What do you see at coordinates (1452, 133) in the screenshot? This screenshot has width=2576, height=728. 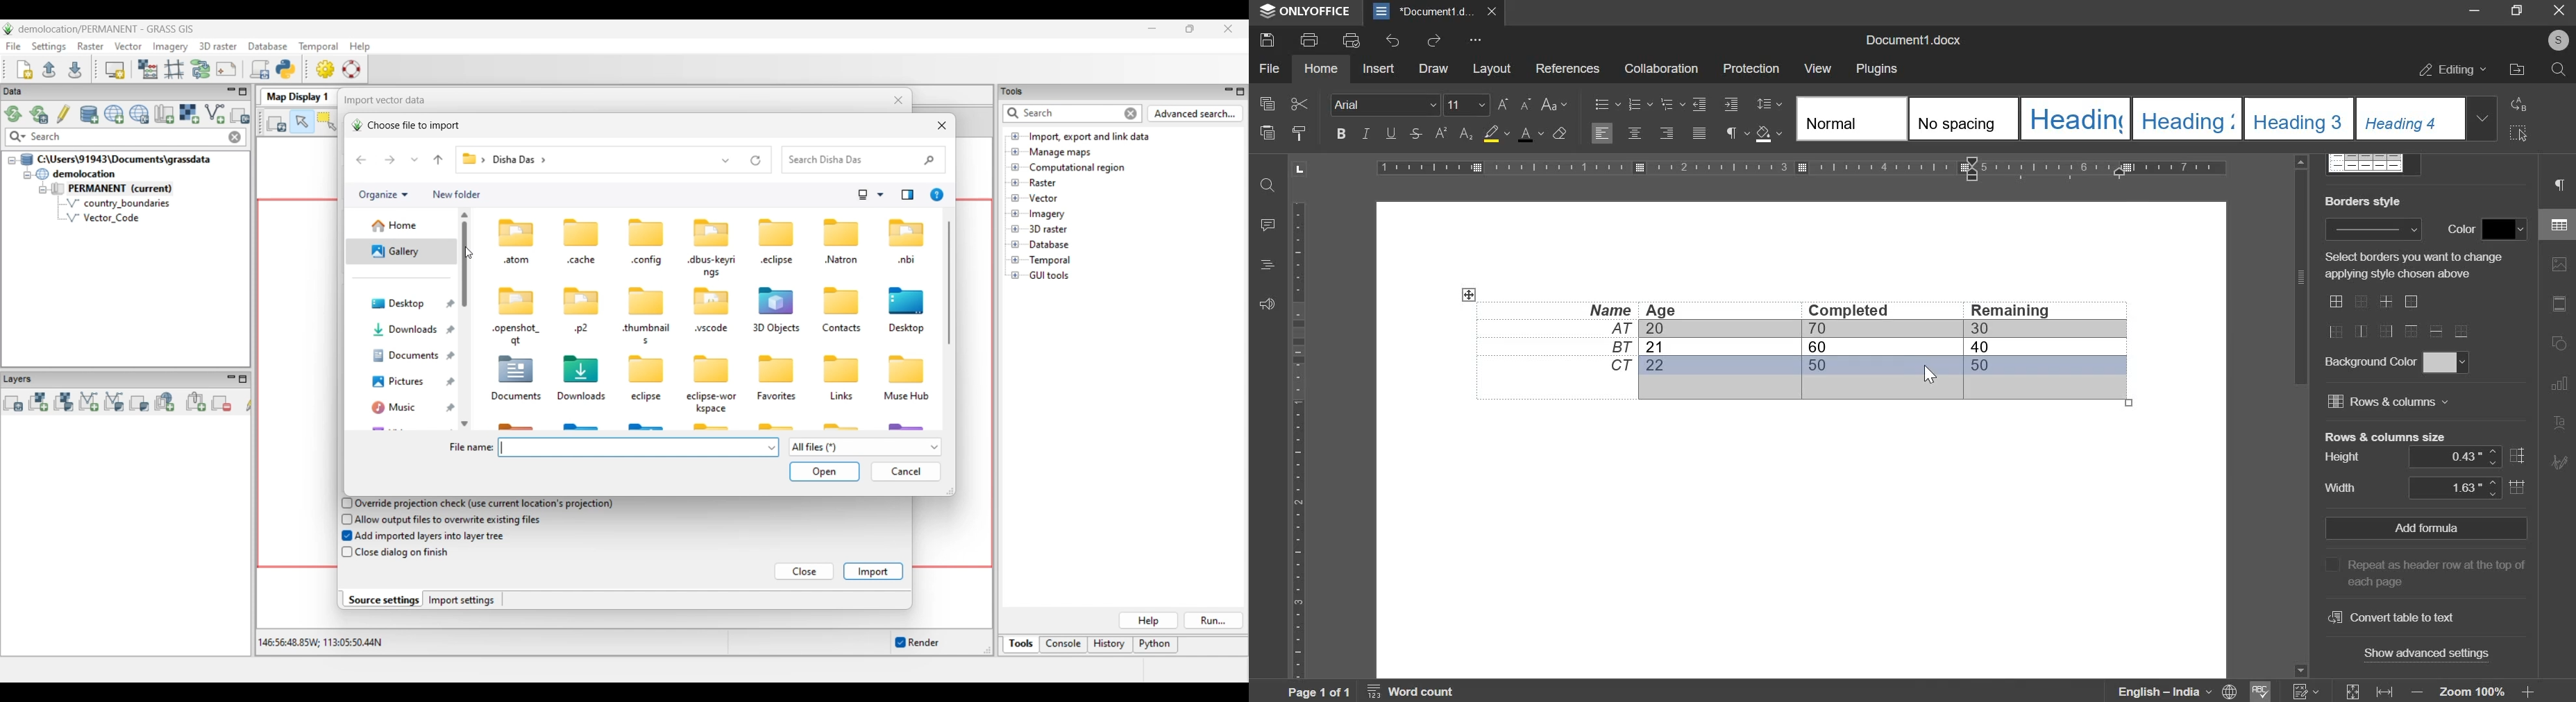 I see `superscript and subscript` at bounding box center [1452, 133].